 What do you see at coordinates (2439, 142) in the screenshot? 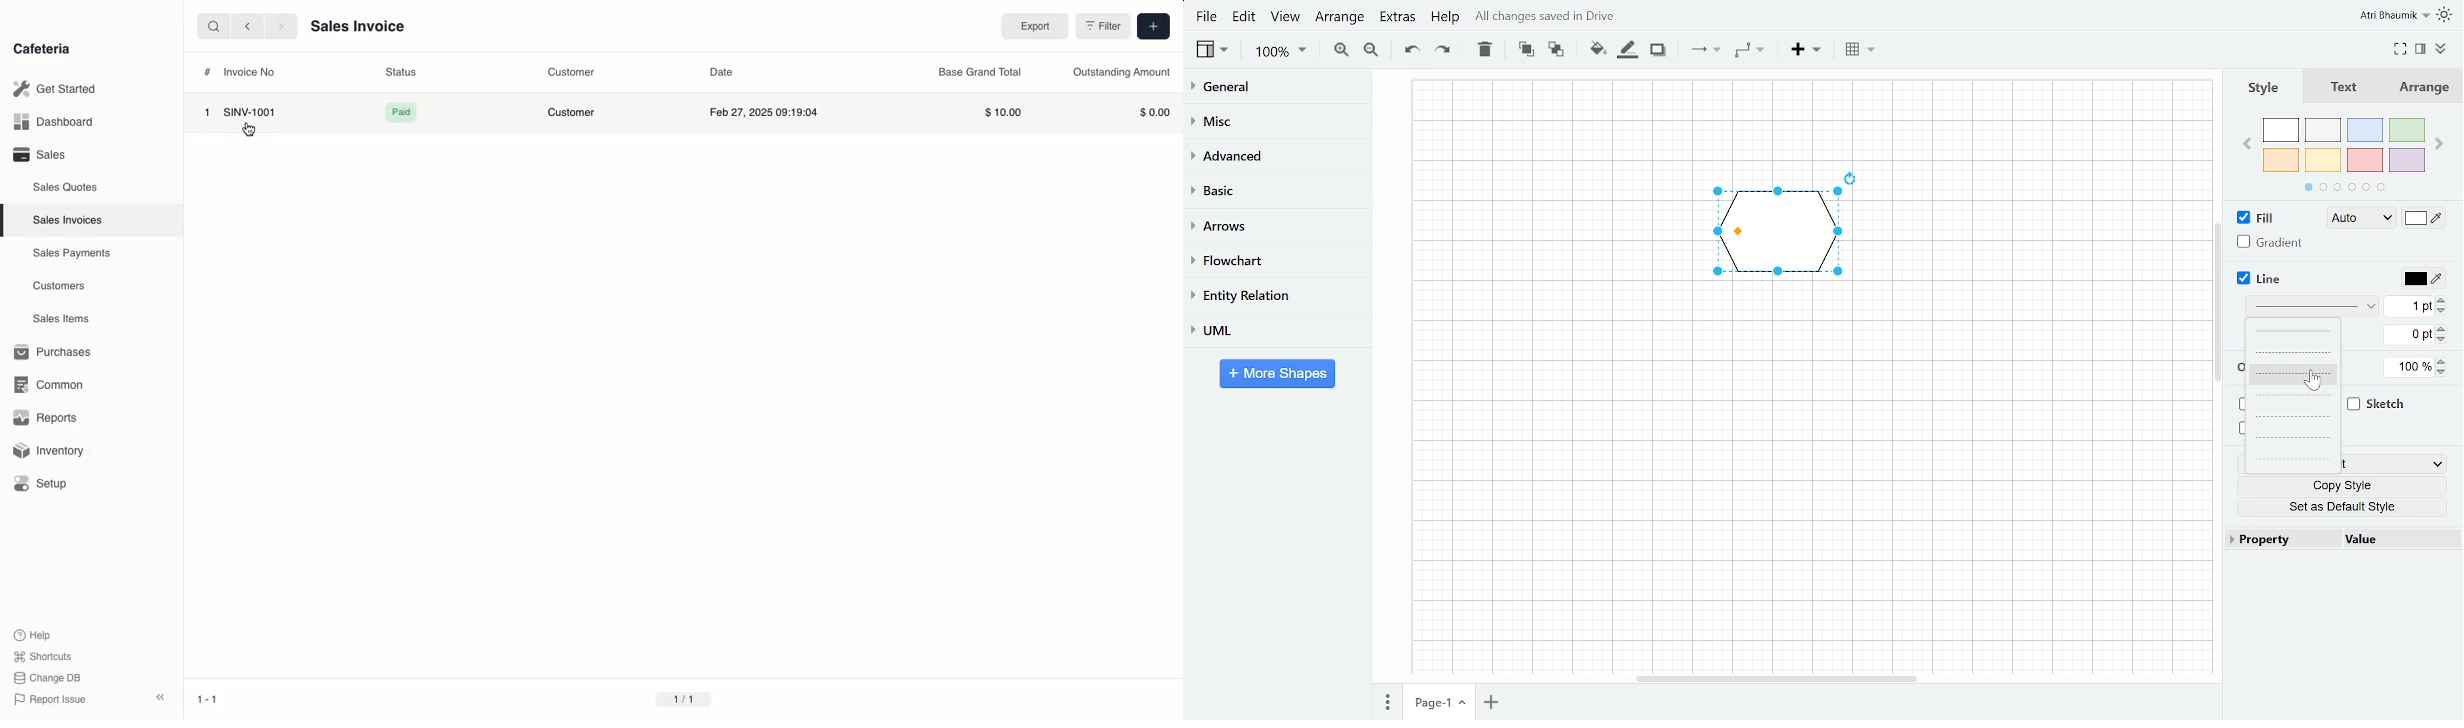
I see `Next` at bounding box center [2439, 142].